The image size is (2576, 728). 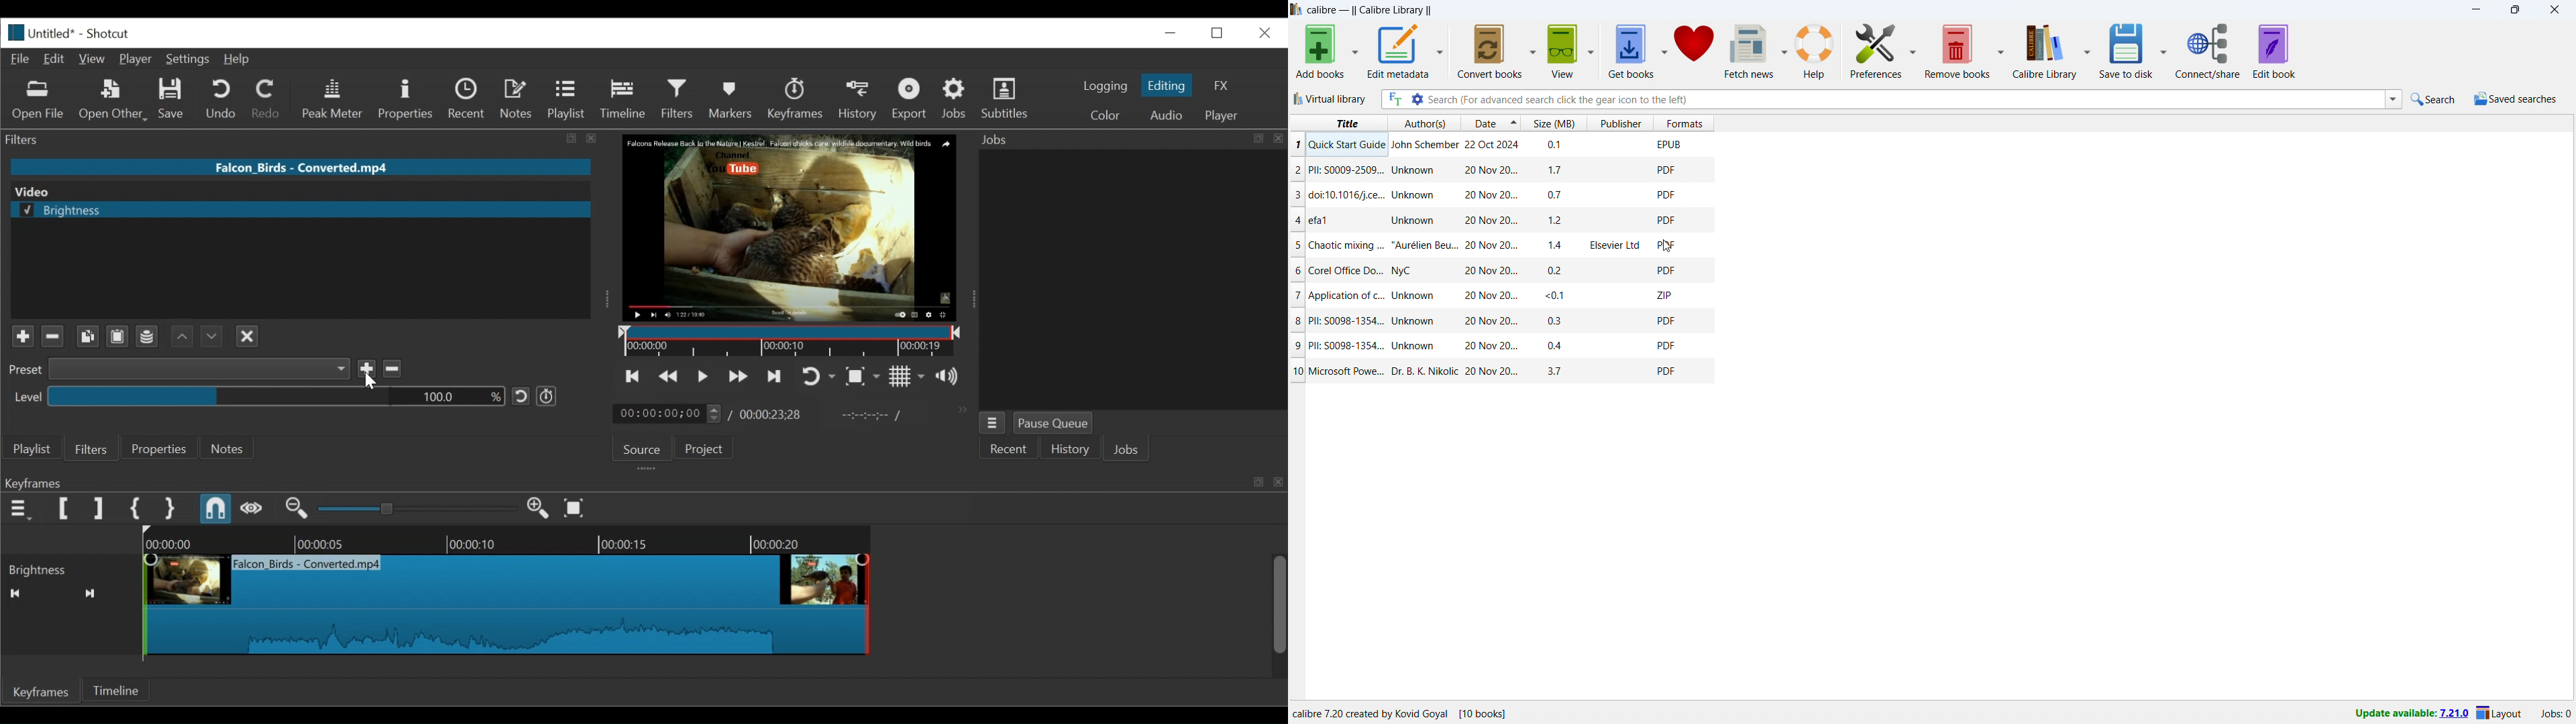 What do you see at coordinates (209, 334) in the screenshot?
I see `Forward` at bounding box center [209, 334].